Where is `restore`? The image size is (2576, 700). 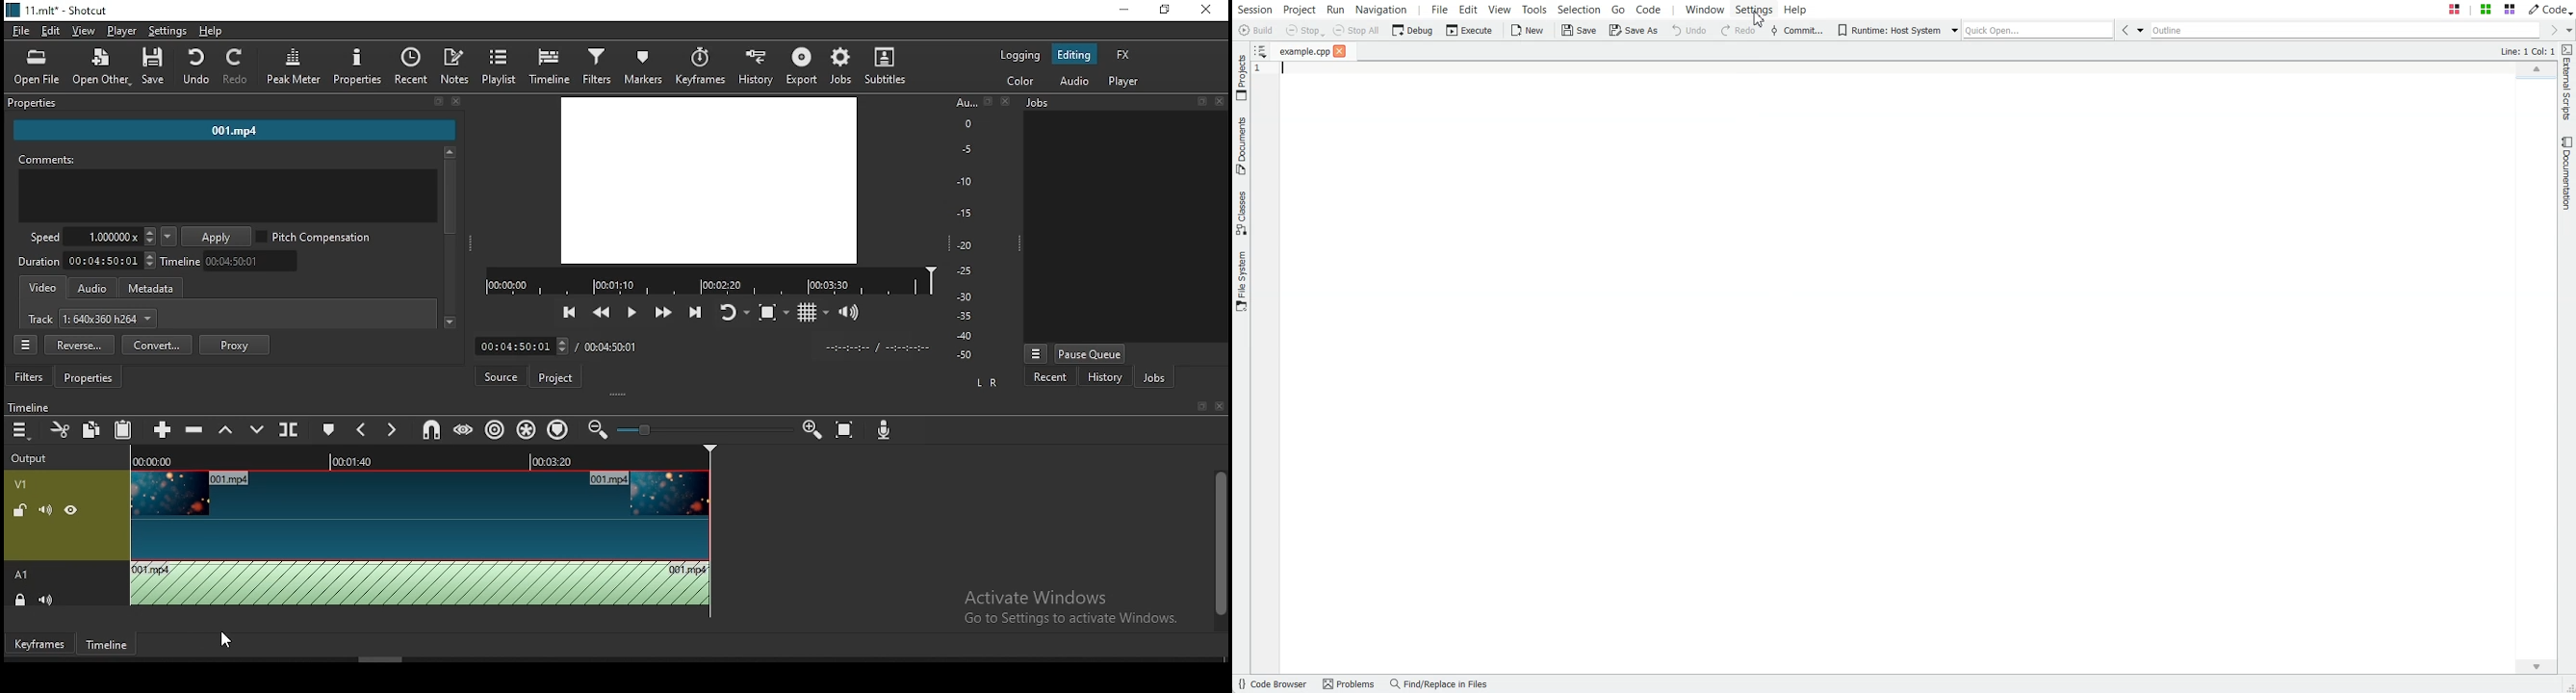 restore is located at coordinates (1164, 11).